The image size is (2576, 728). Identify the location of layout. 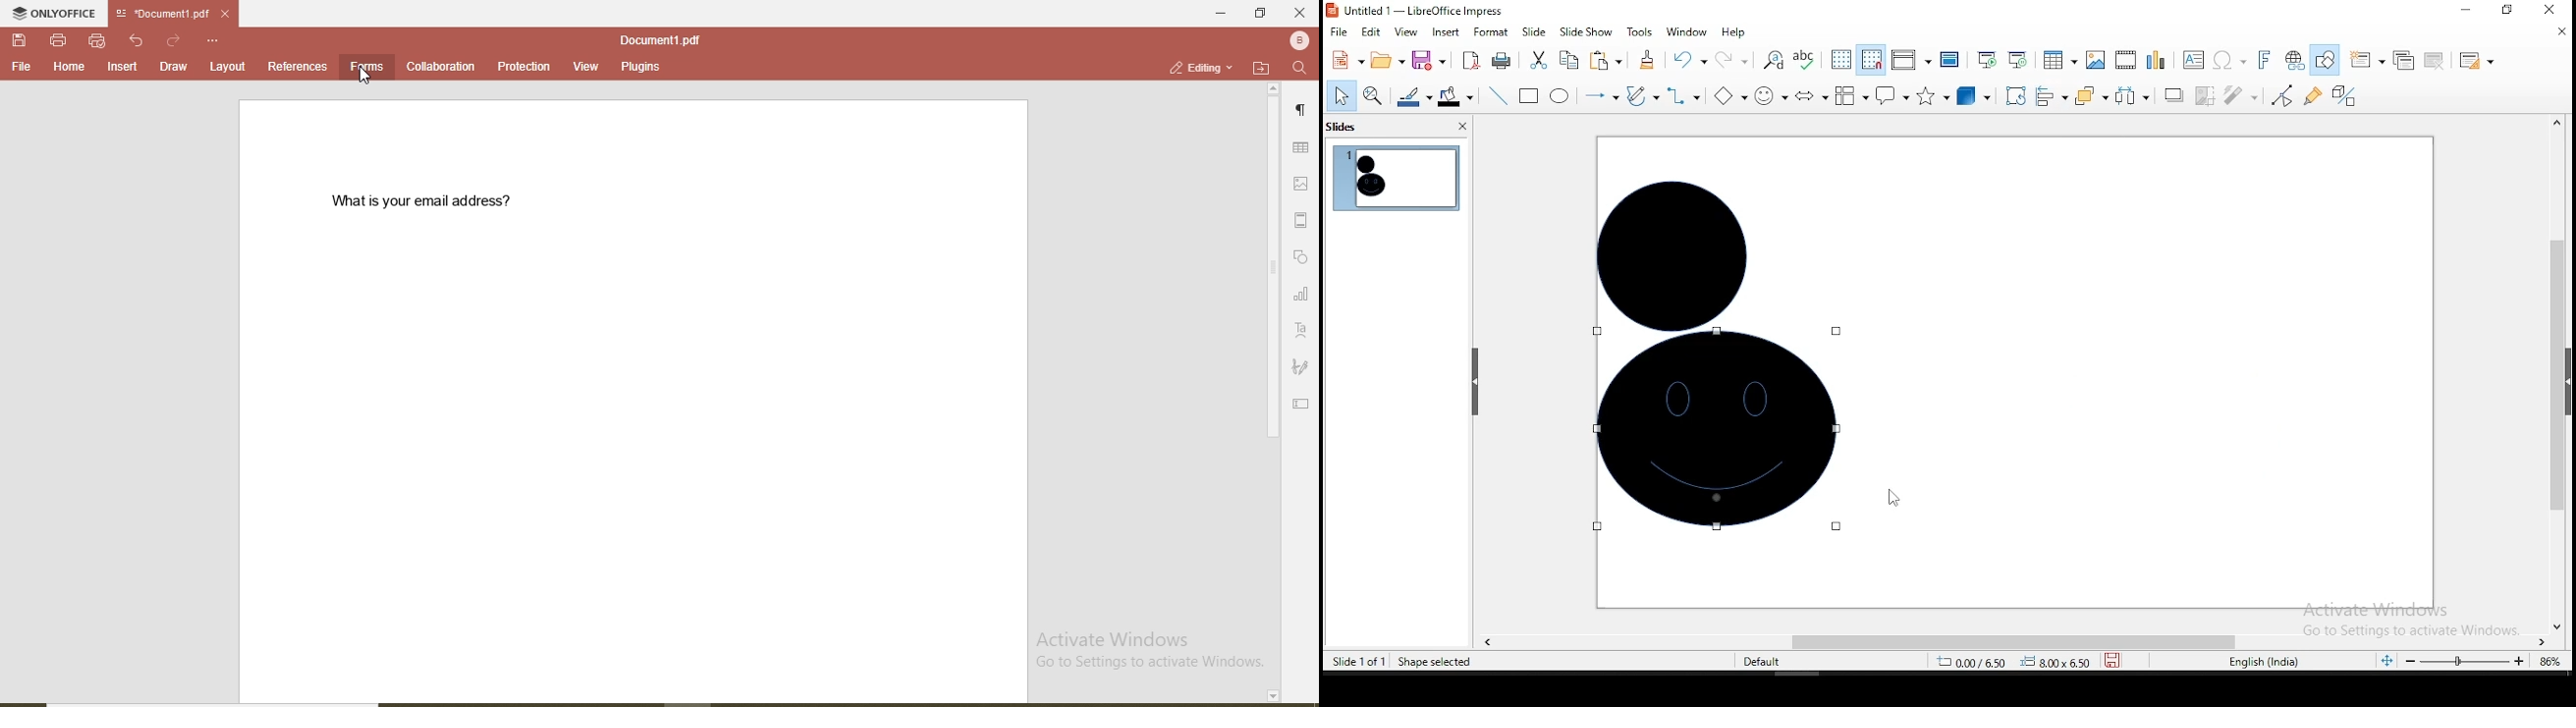
(229, 66).